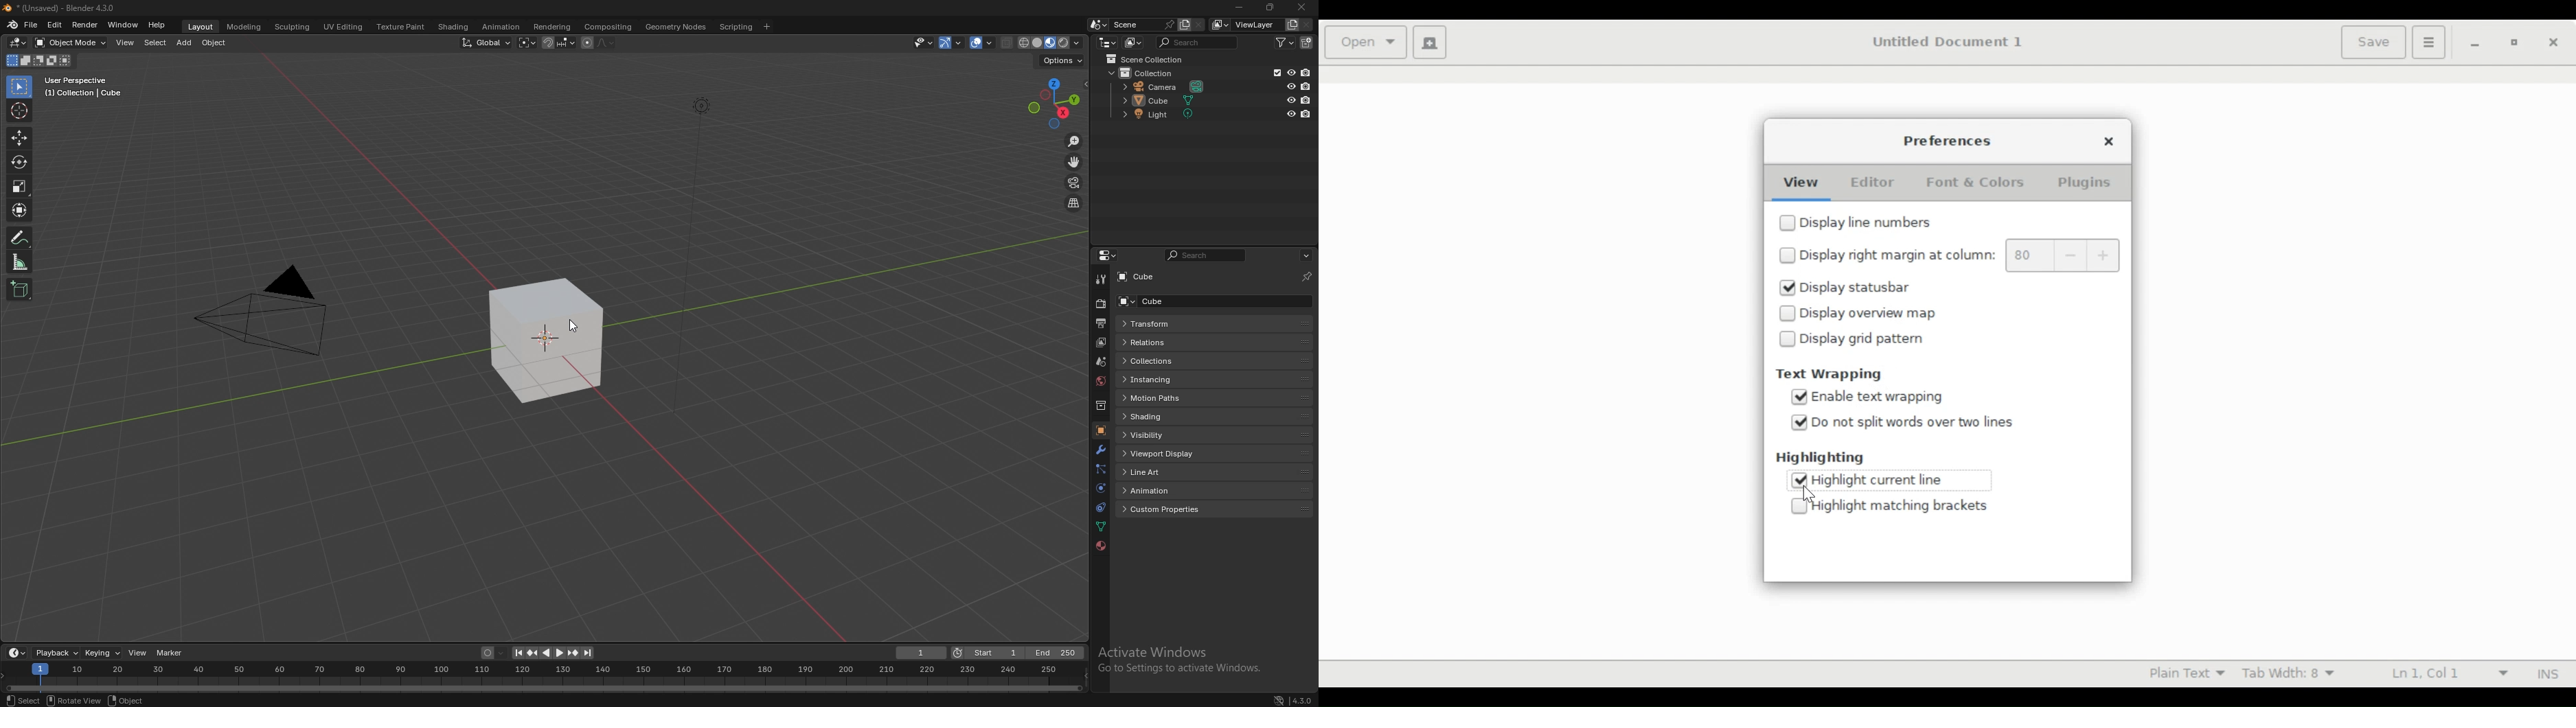  Describe the element at coordinates (1100, 360) in the screenshot. I see `scene` at that location.